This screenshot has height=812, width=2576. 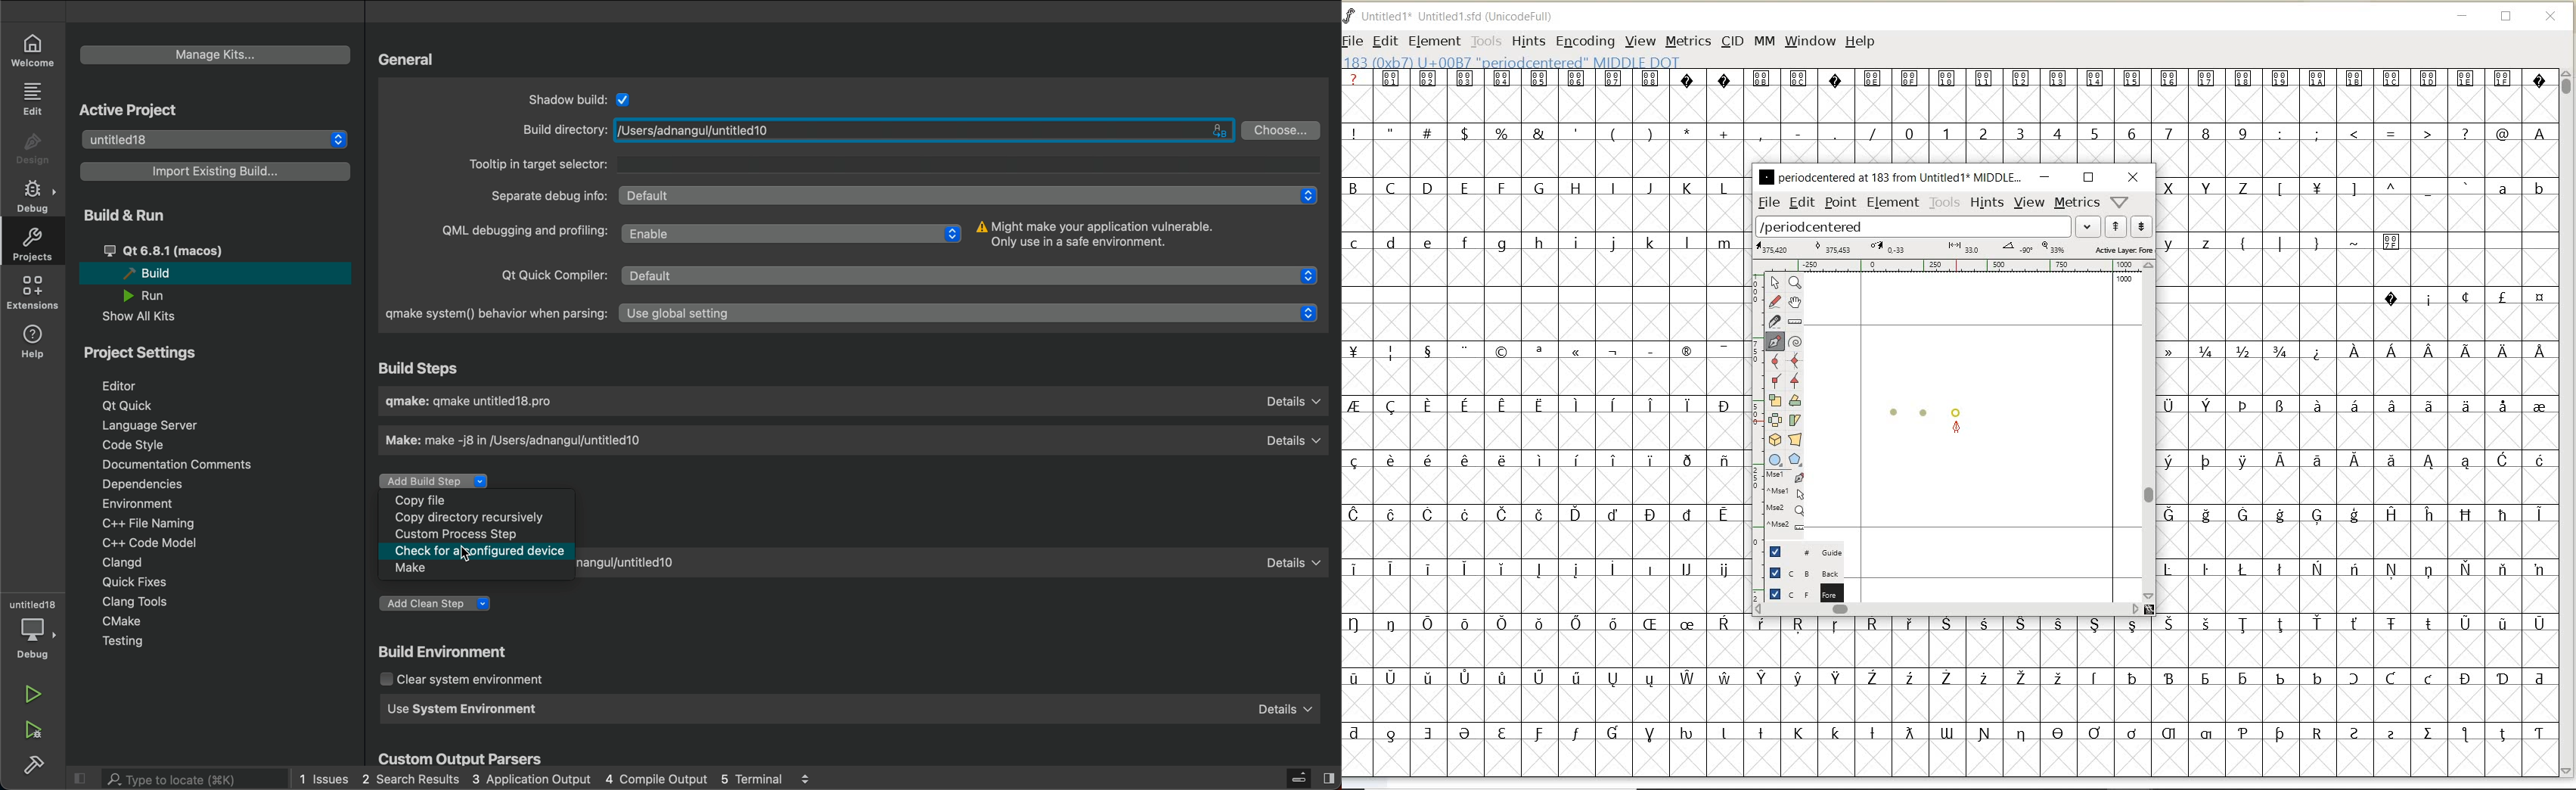 I want to click on gmake: gmake untitled18.pro, so click(x=475, y=401).